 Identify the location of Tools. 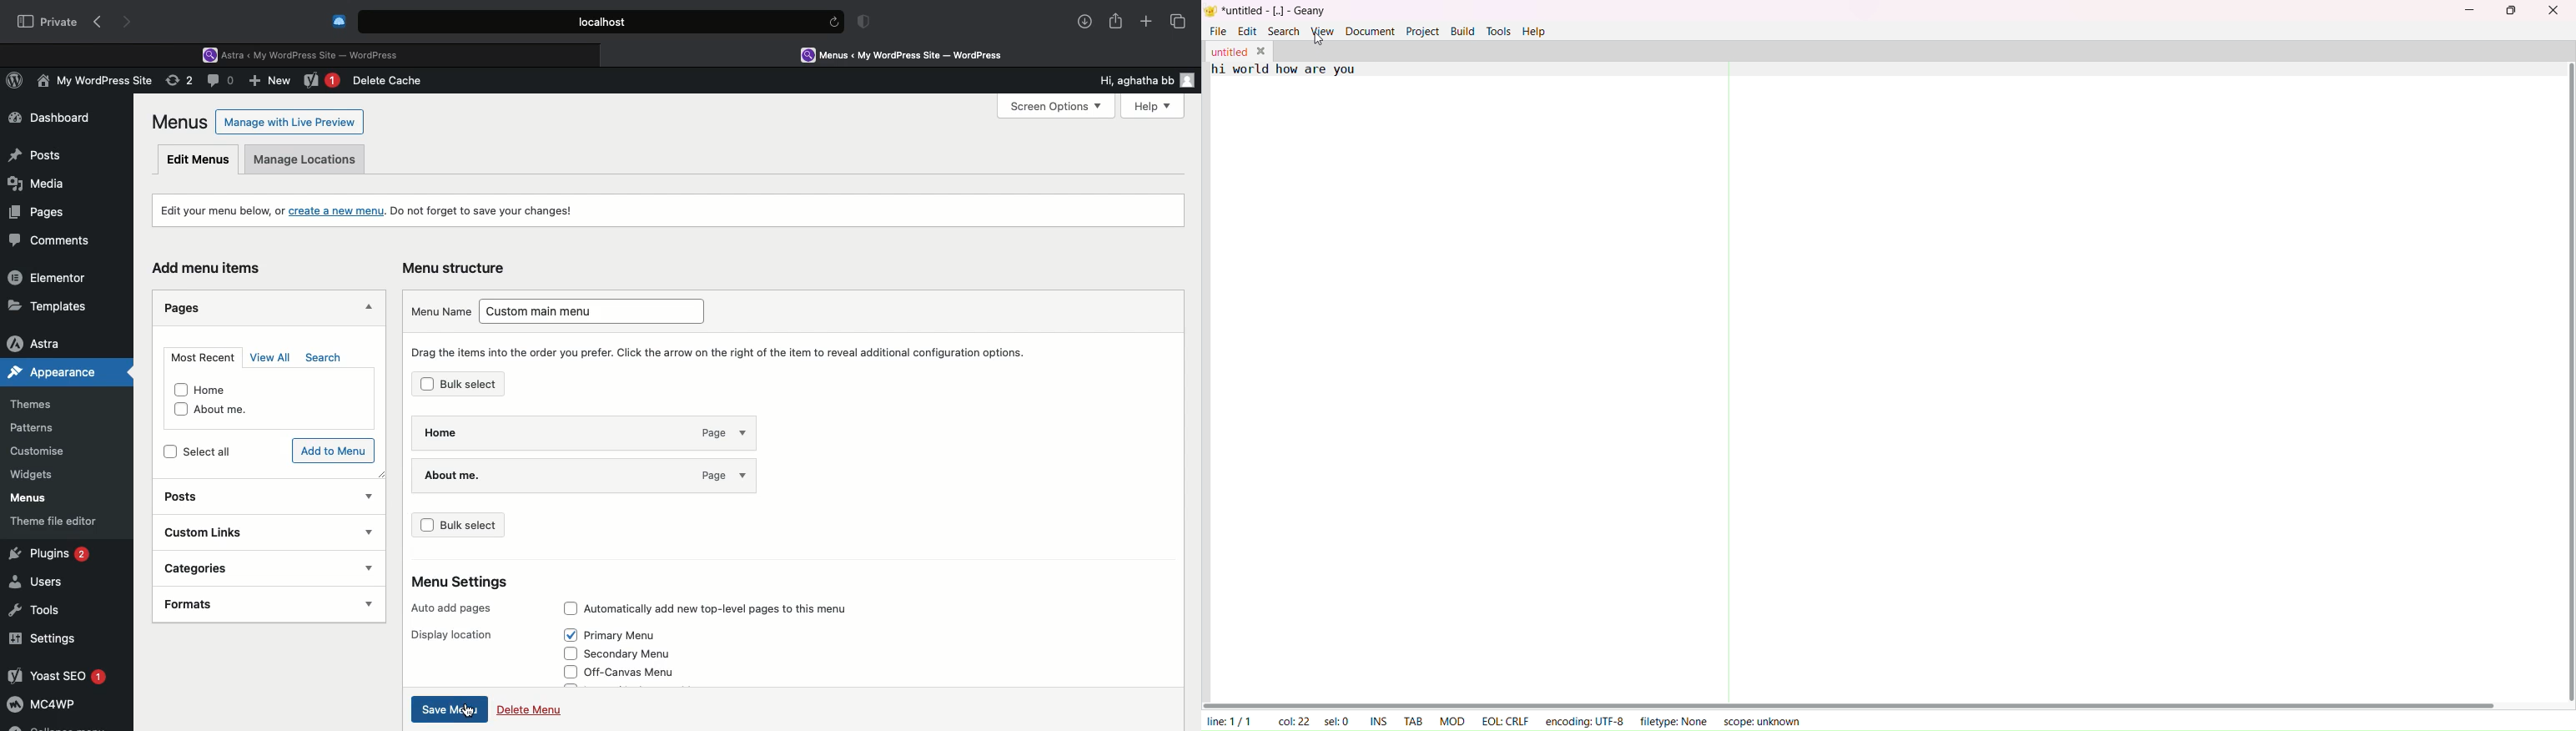
(36, 607).